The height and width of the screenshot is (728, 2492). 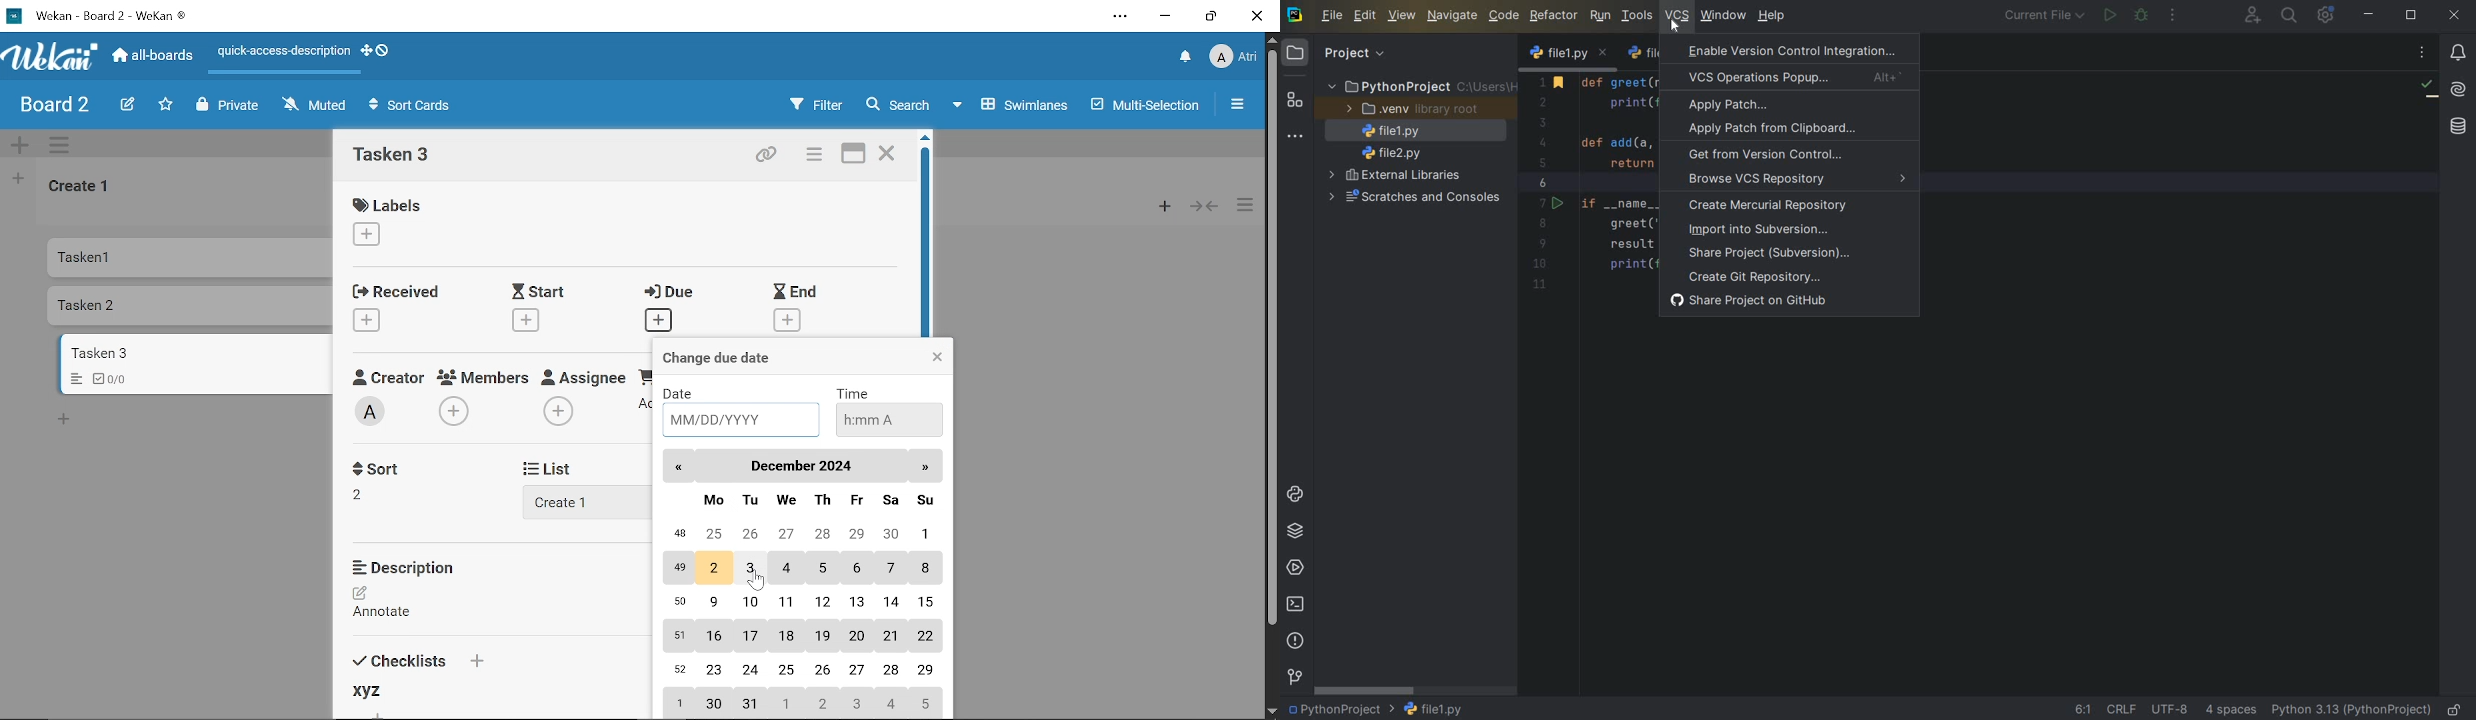 What do you see at coordinates (373, 412) in the screenshot?
I see `Creator ` at bounding box center [373, 412].